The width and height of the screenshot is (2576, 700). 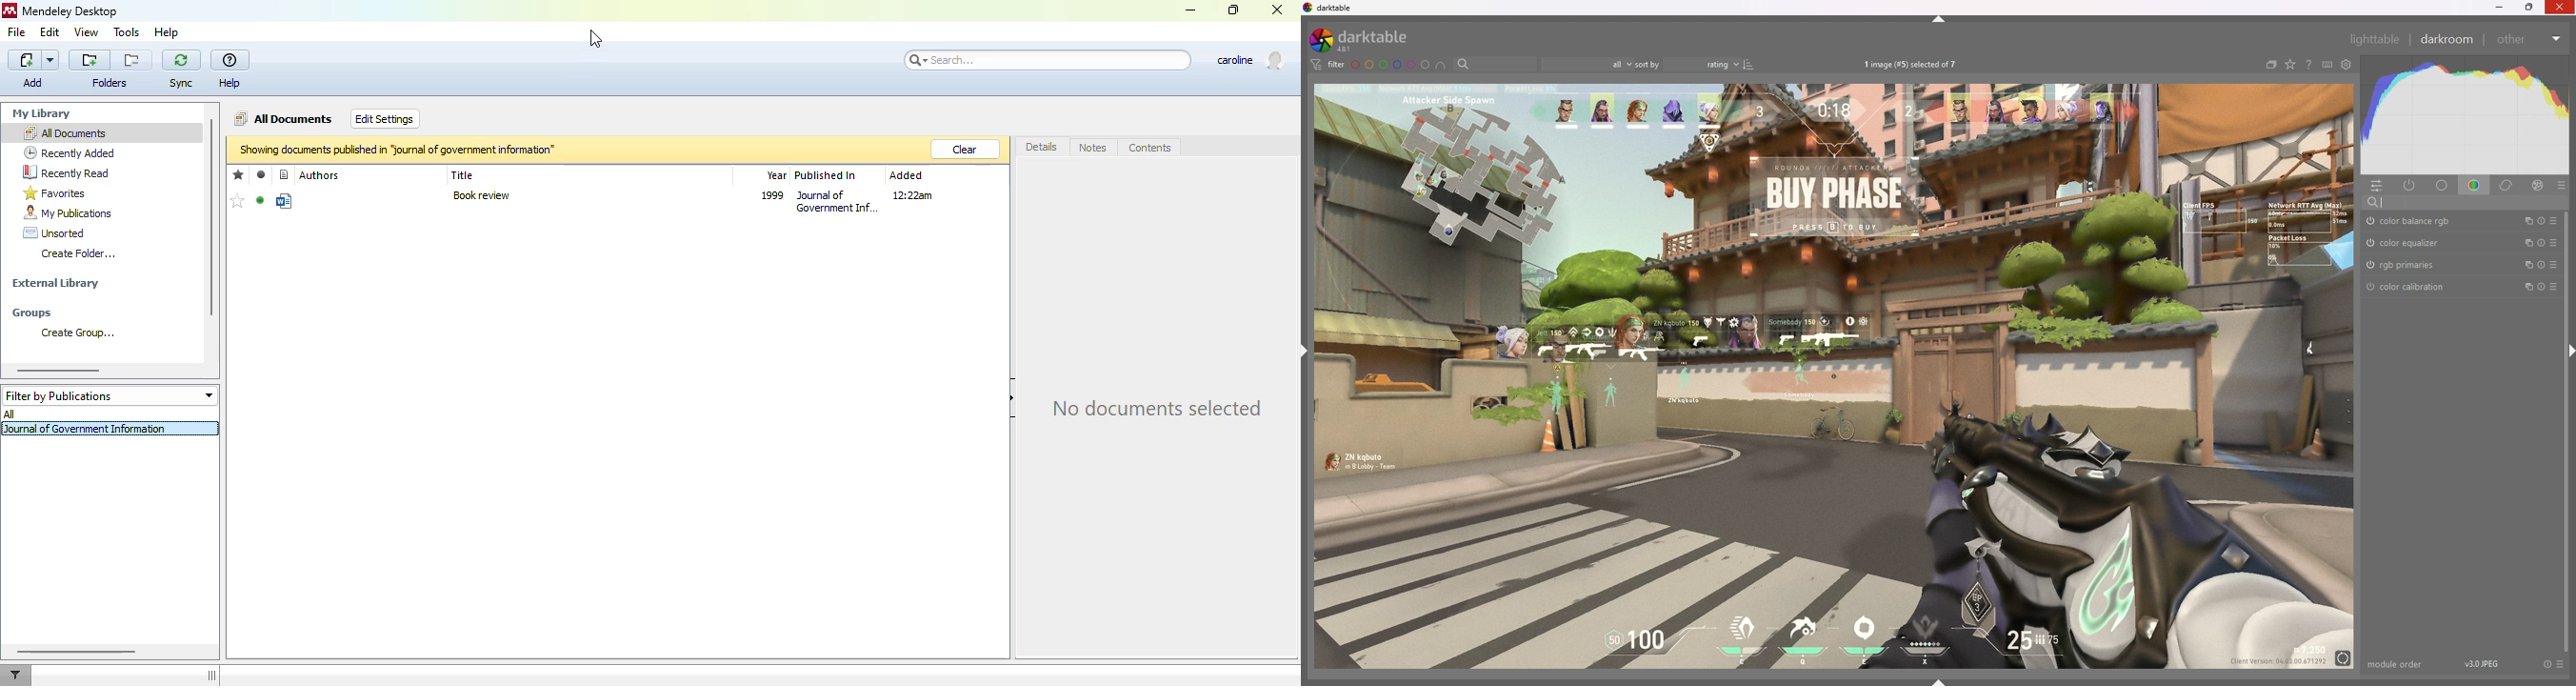 What do you see at coordinates (2553, 288) in the screenshot?
I see `presets` at bounding box center [2553, 288].